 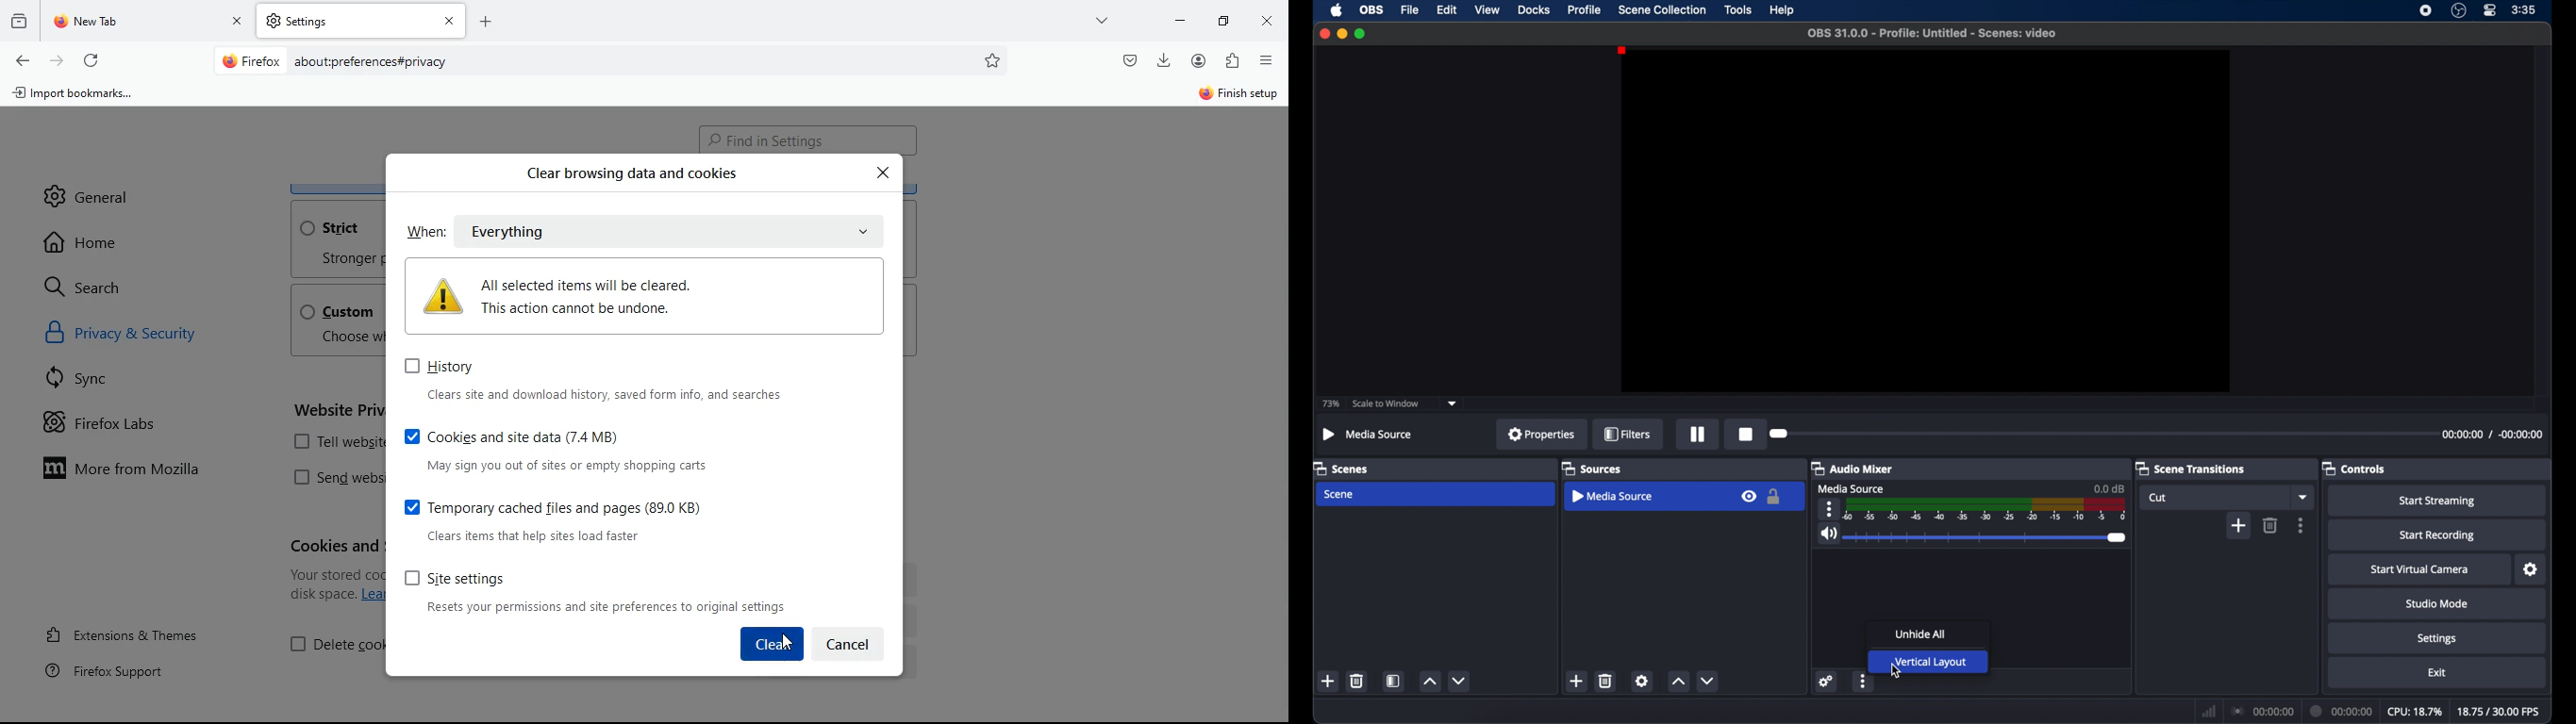 What do you see at coordinates (1386, 403) in the screenshot?
I see `scale to window` at bounding box center [1386, 403].